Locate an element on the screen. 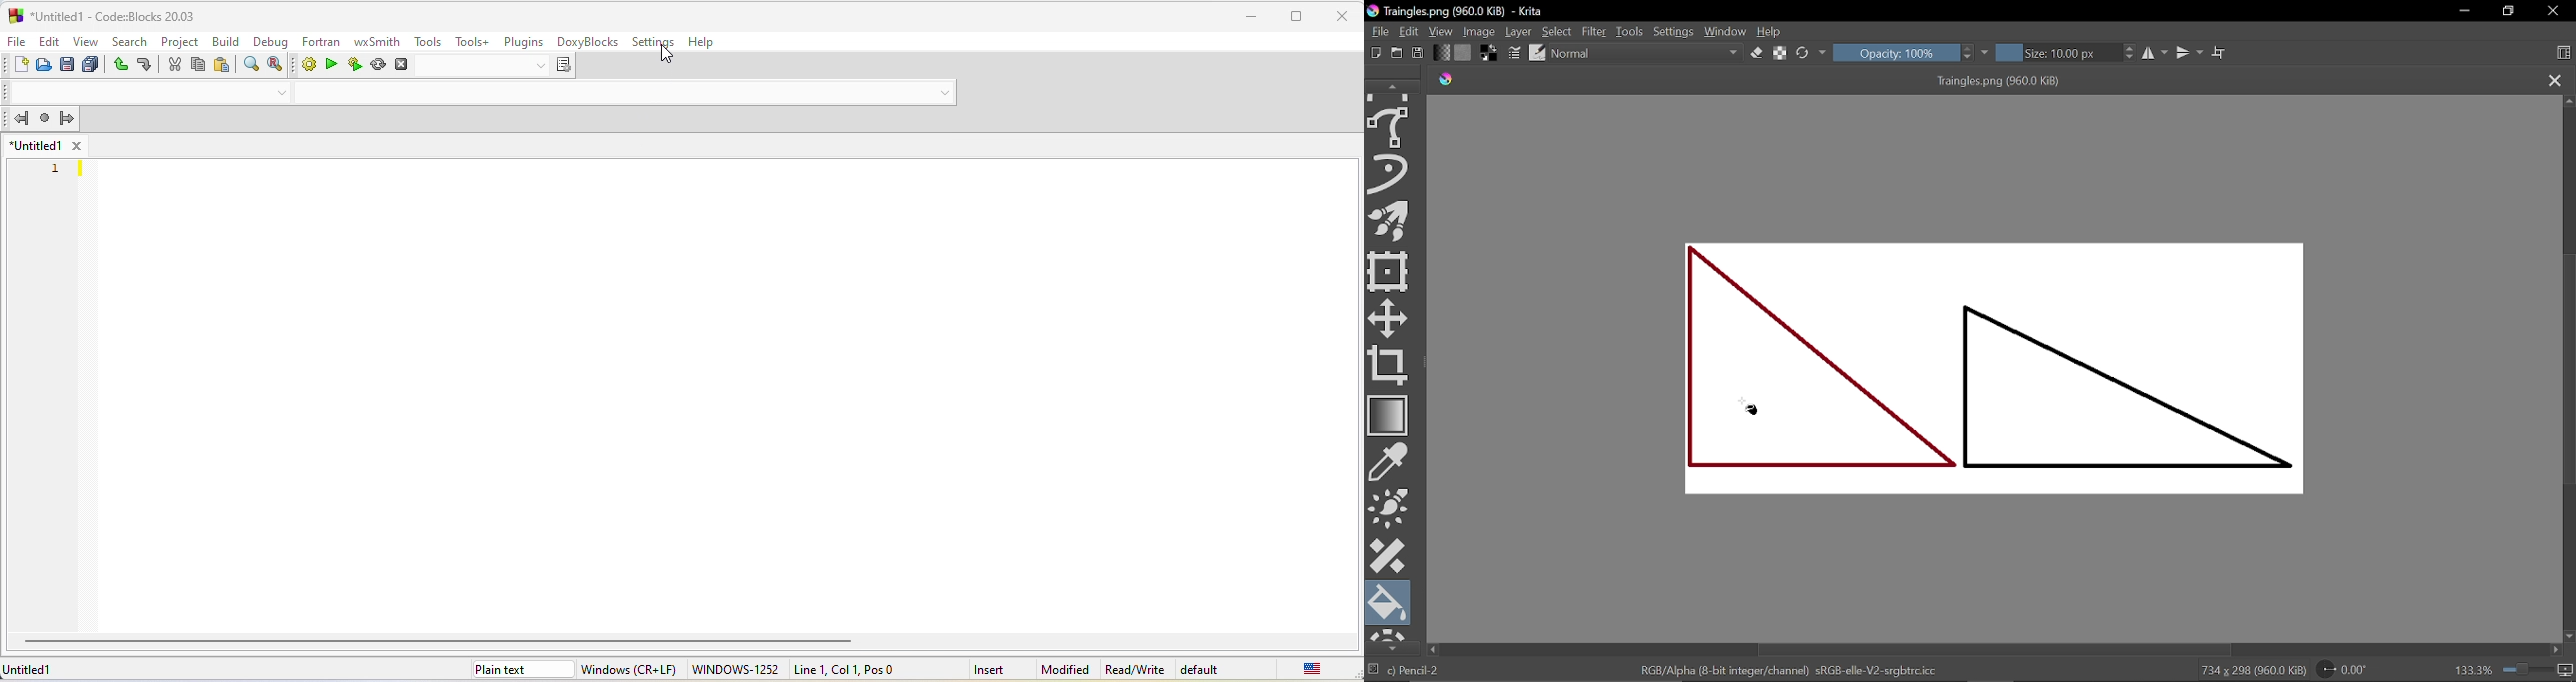 The image size is (2576, 700). Opacity: 100% is located at coordinates (1904, 54).